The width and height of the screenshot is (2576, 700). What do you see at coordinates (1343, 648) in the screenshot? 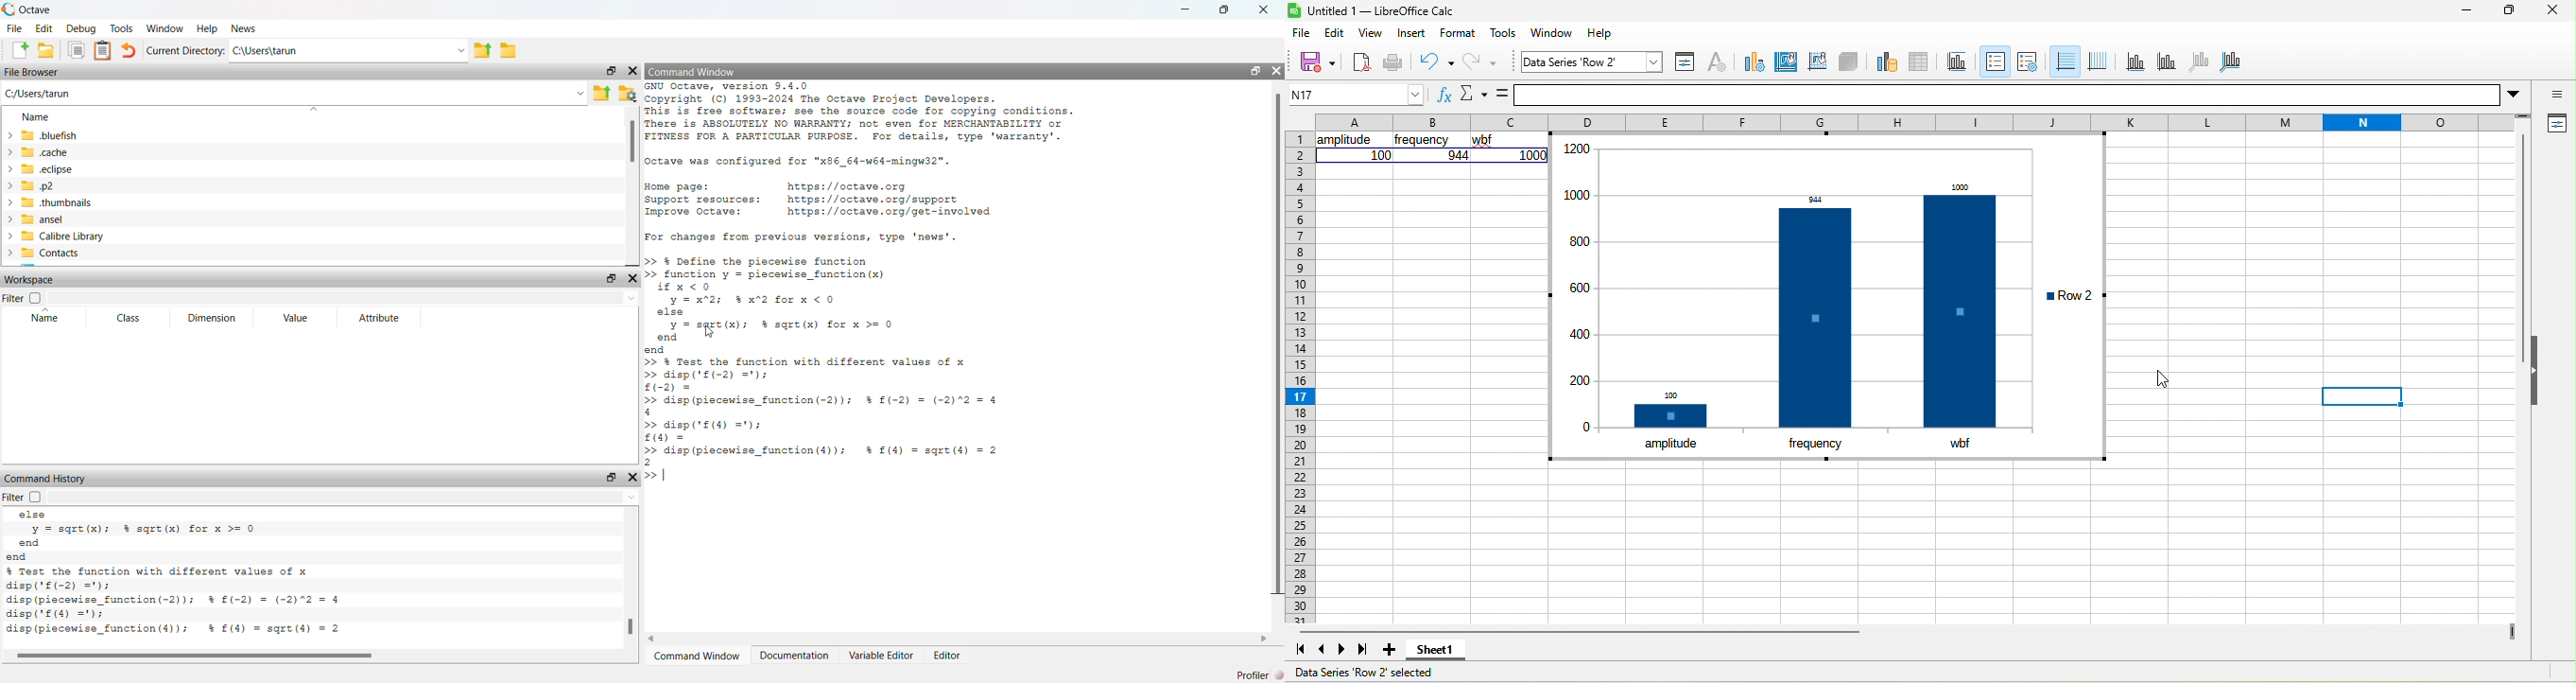
I see `next sheet` at bounding box center [1343, 648].